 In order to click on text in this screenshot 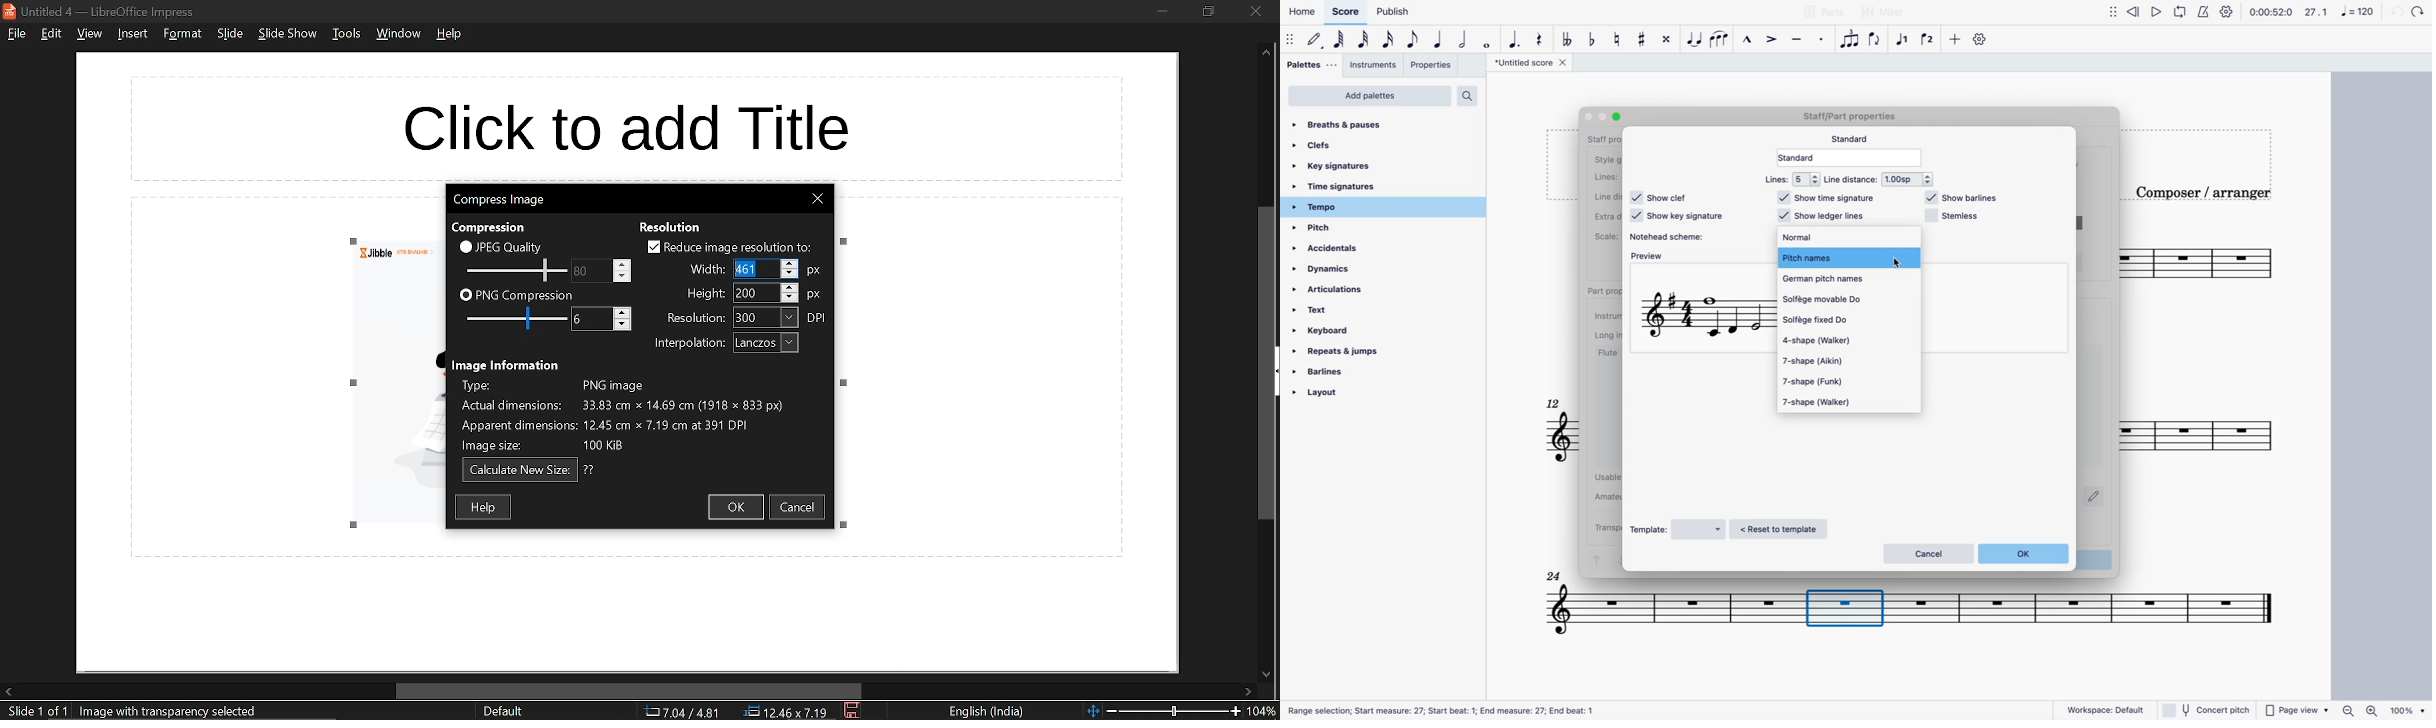, I will do `click(707, 269)`.